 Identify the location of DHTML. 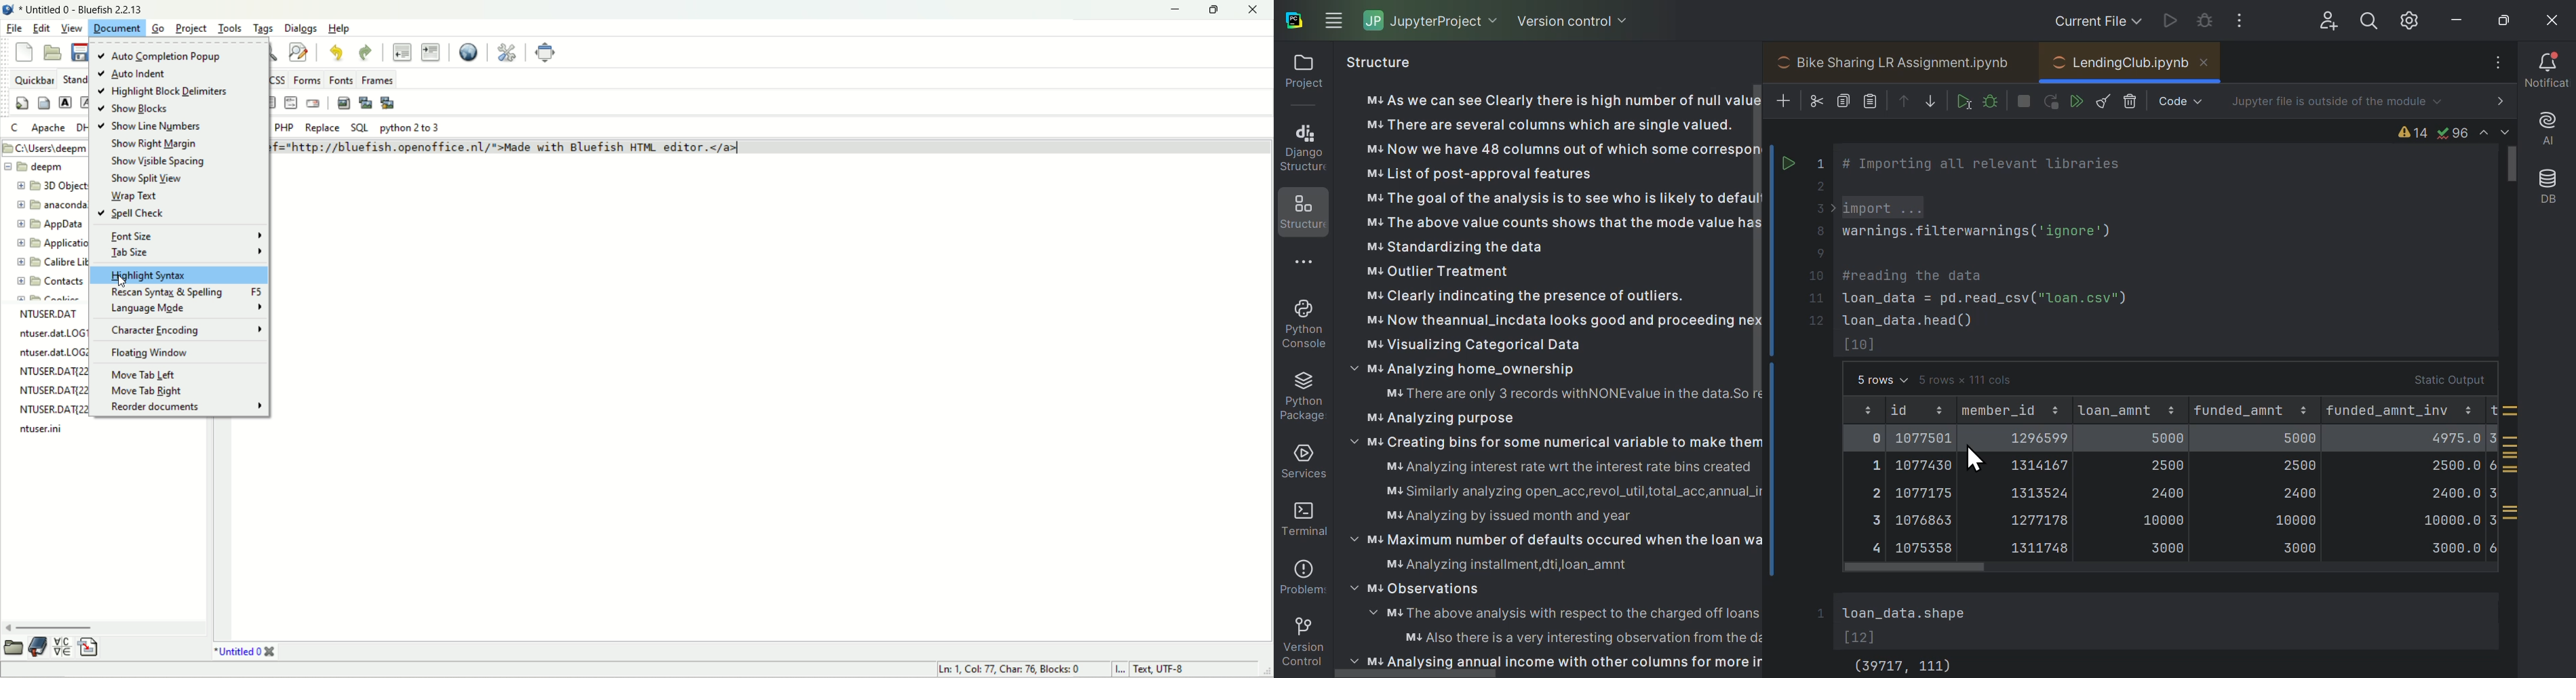
(82, 129).